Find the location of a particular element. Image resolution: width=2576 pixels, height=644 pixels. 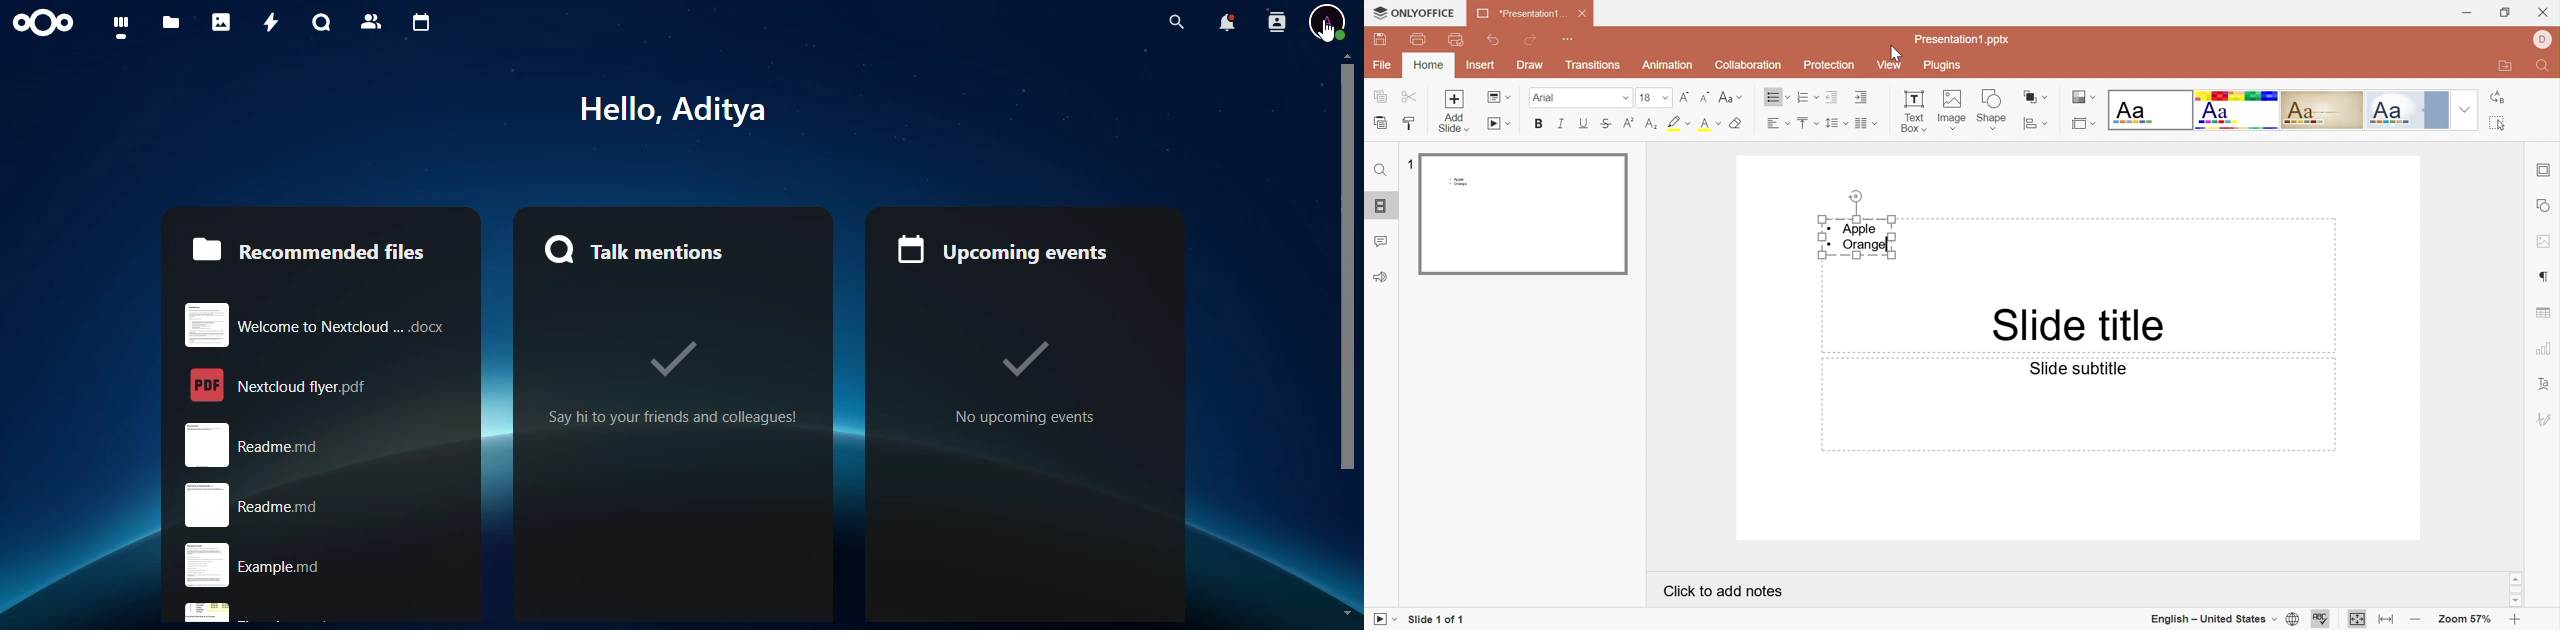

Copy style is located at coordinates (1410, 126).